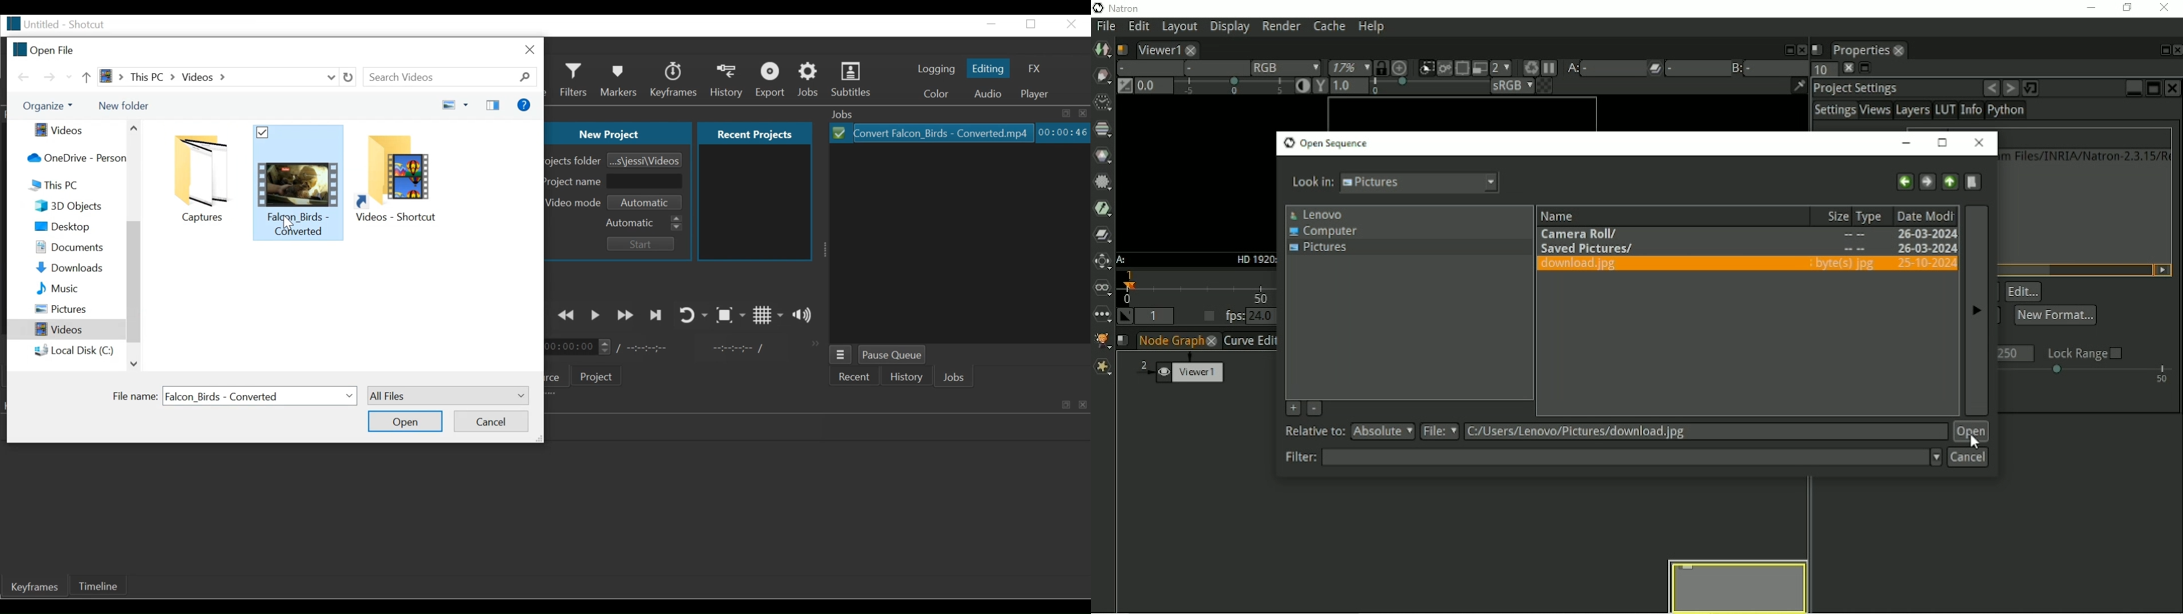  Describe the element at coordinates (657, 315) in the screenshot. I see `Skip to the next point` at that location.